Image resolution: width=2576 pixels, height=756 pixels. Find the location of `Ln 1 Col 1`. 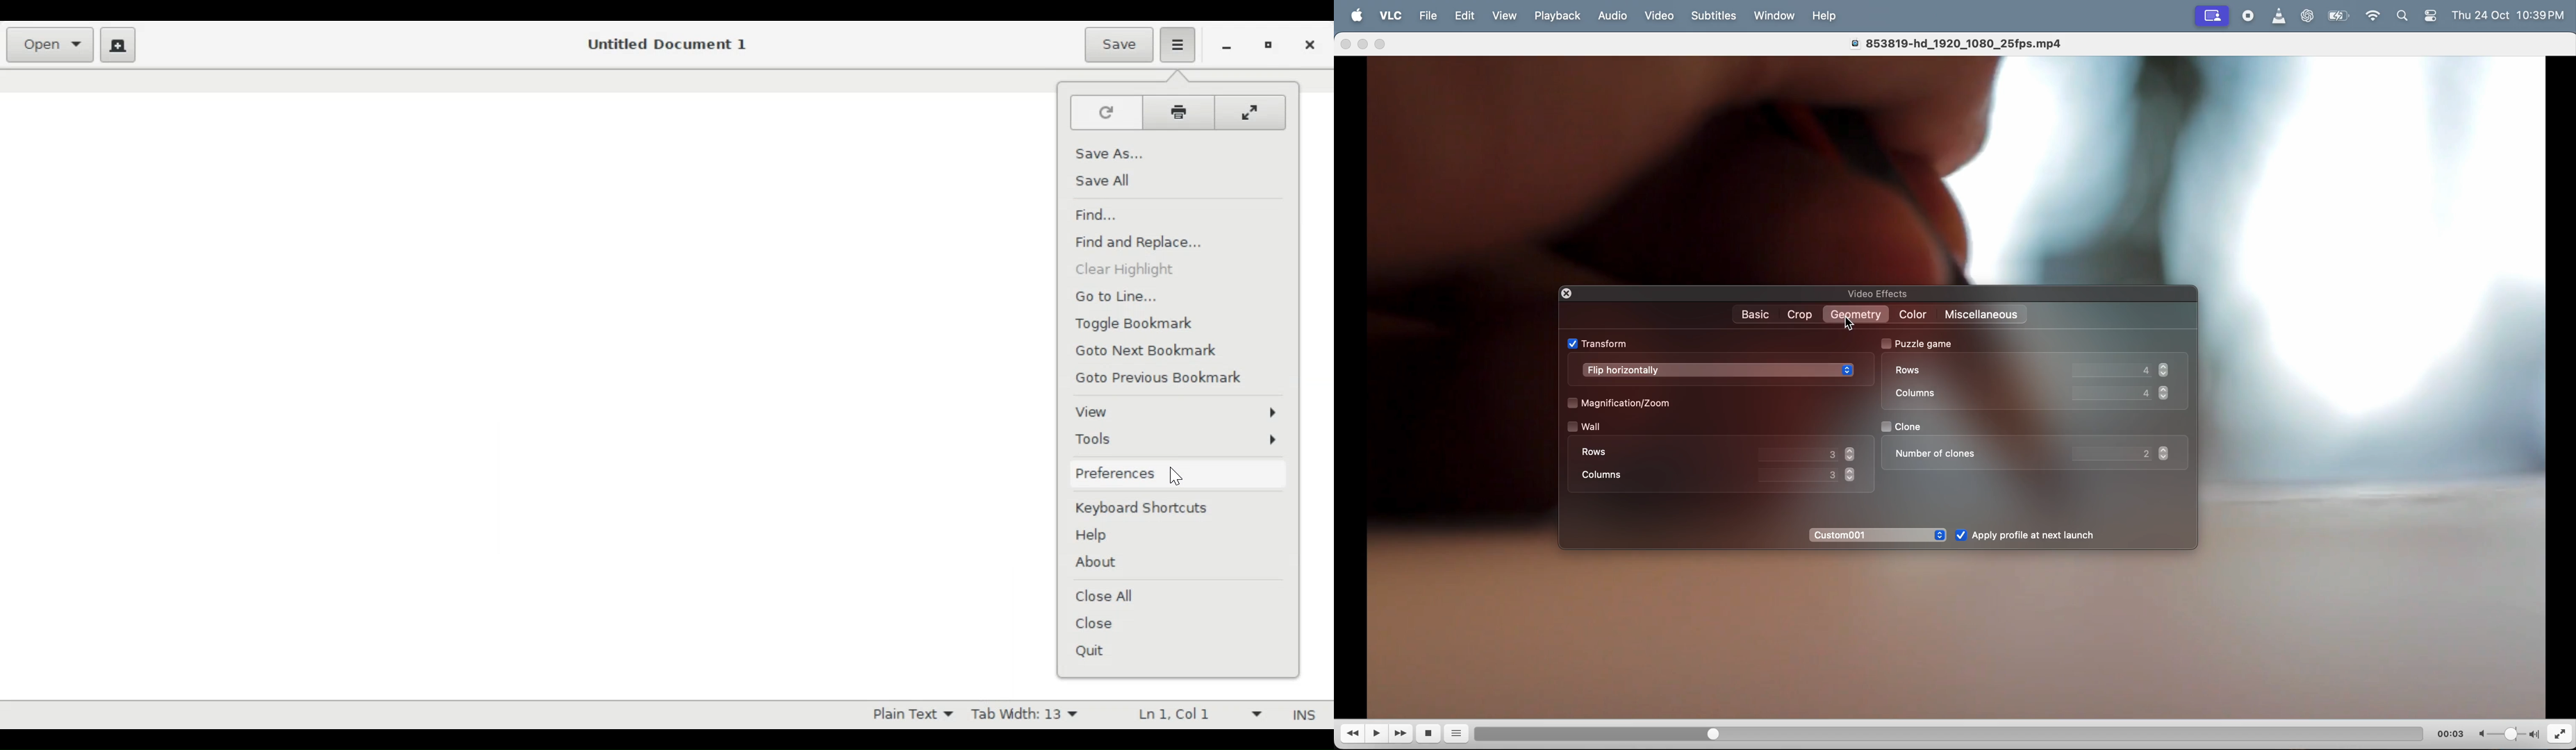

Ln 1 Col 1 is located at coordinates (1198, 715).